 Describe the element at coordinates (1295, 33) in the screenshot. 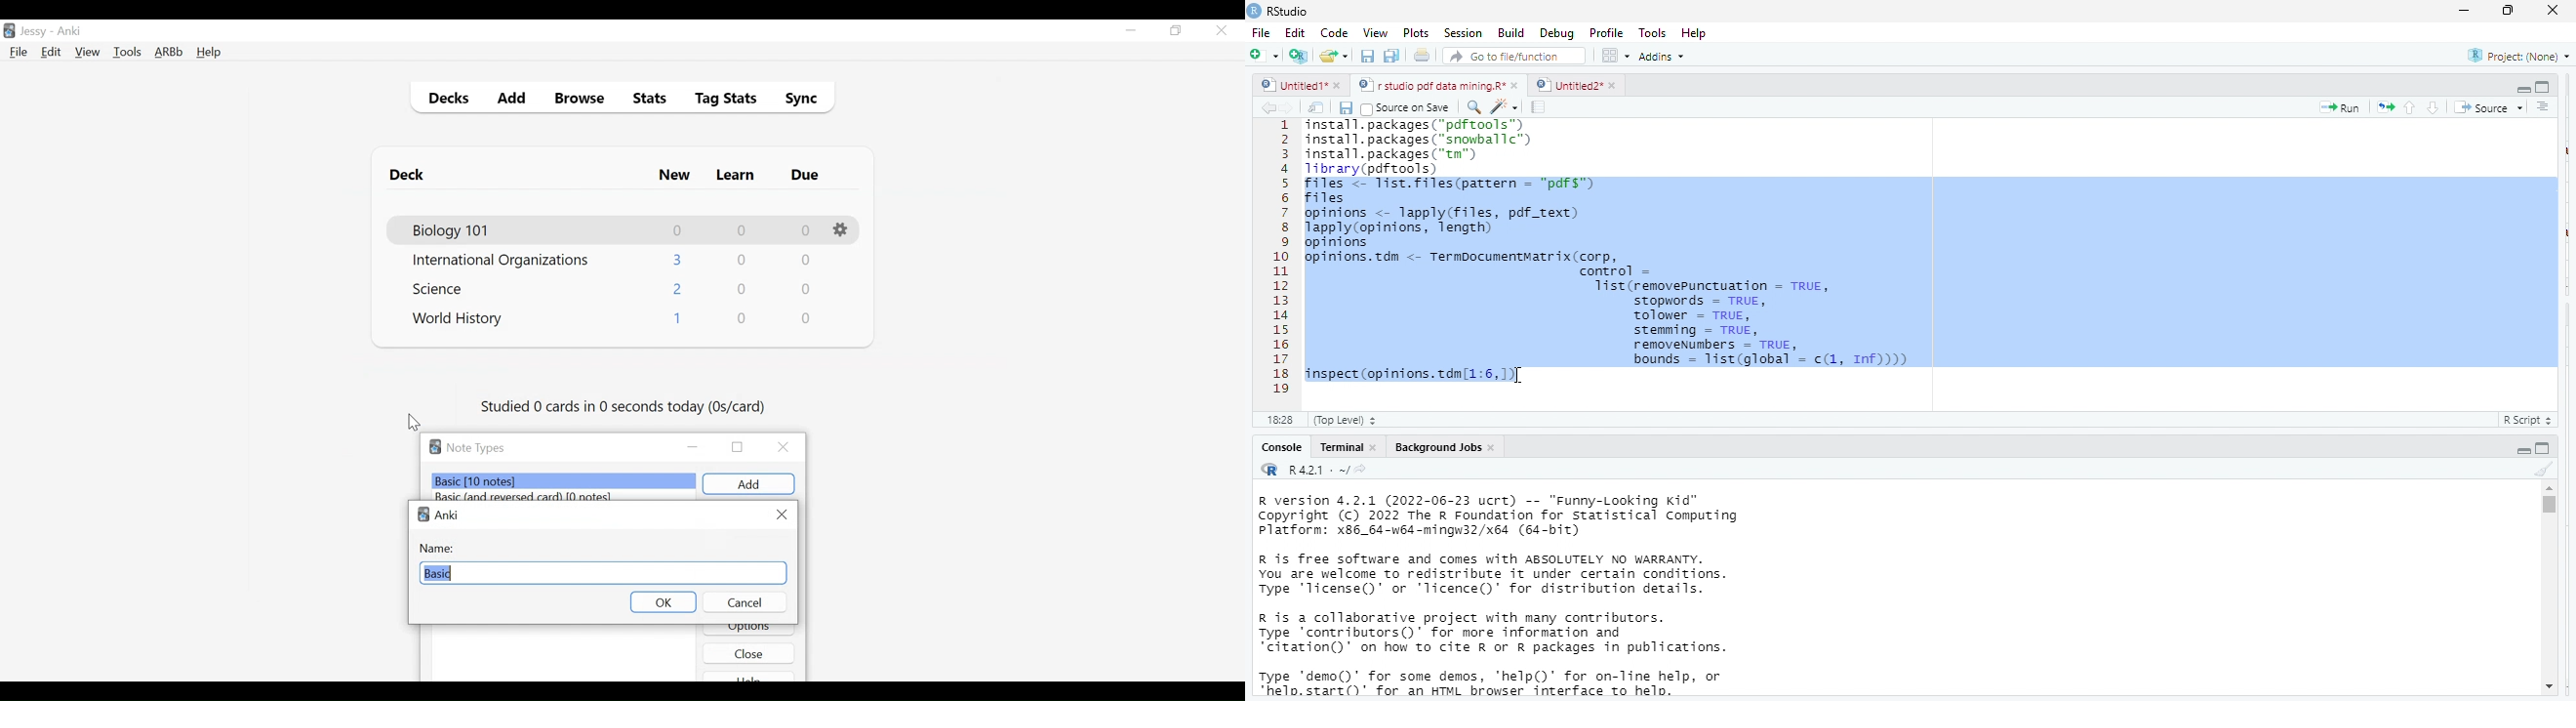

I see `edit` at that location.